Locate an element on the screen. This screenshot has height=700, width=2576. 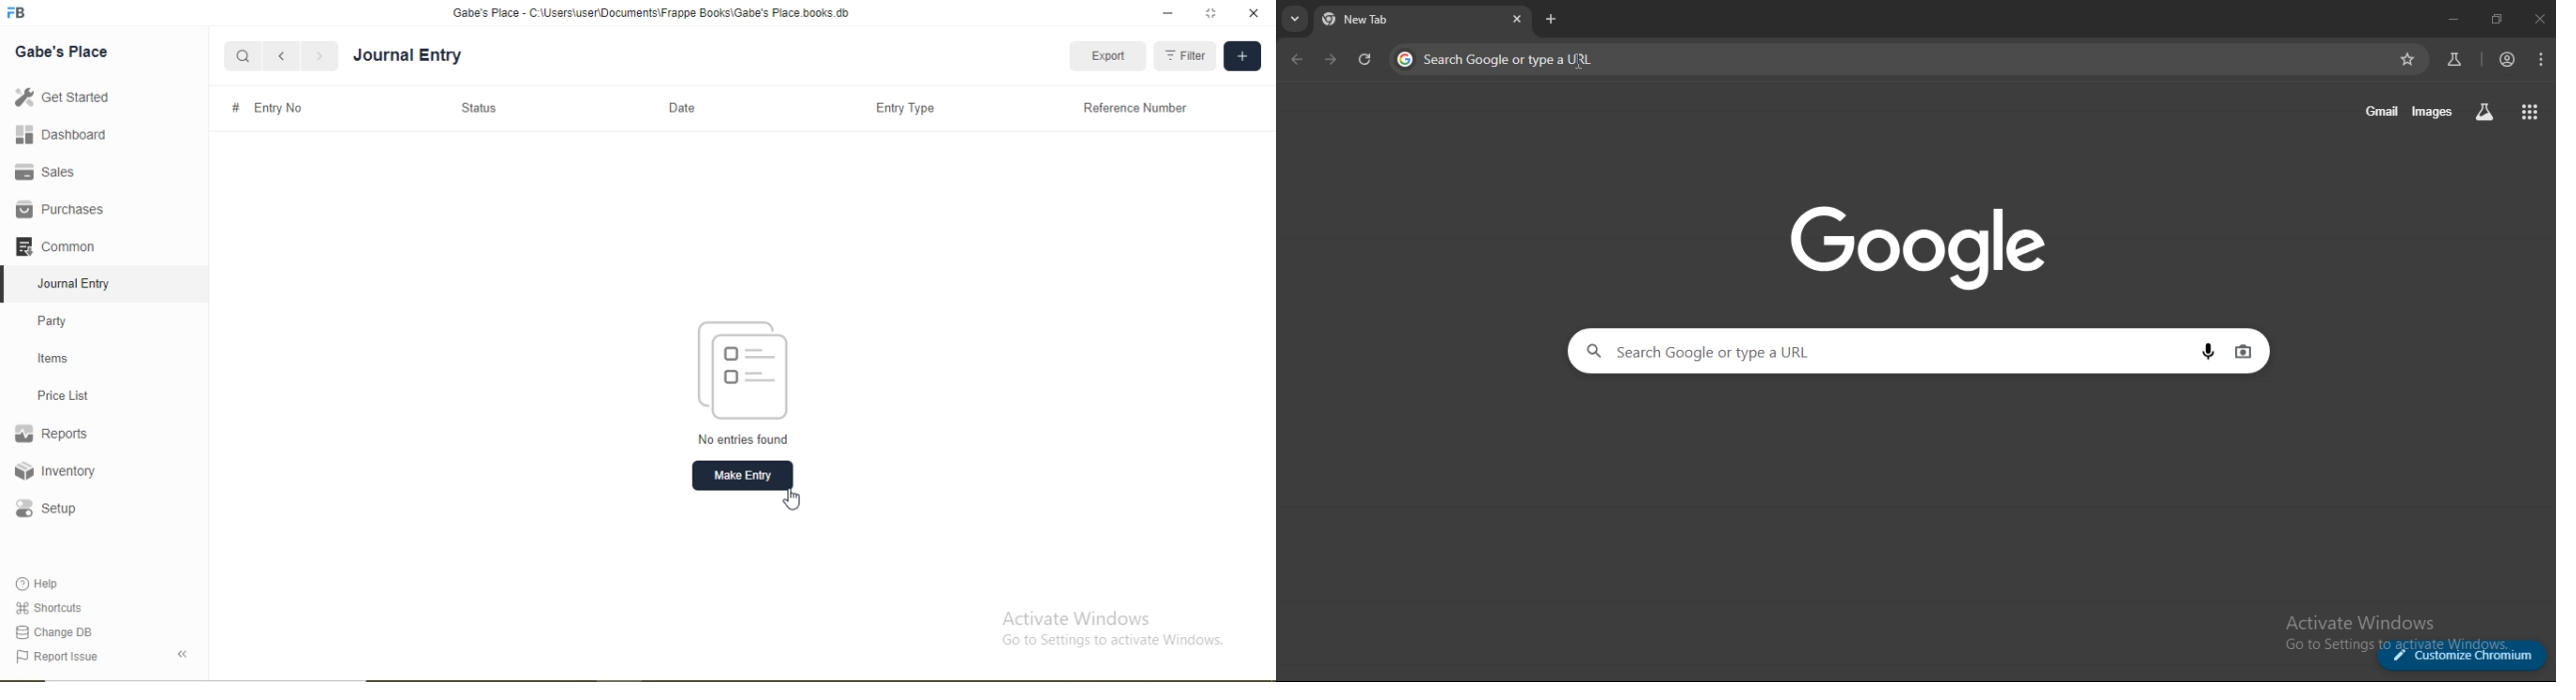
Help is located at coordinates (39, 583).